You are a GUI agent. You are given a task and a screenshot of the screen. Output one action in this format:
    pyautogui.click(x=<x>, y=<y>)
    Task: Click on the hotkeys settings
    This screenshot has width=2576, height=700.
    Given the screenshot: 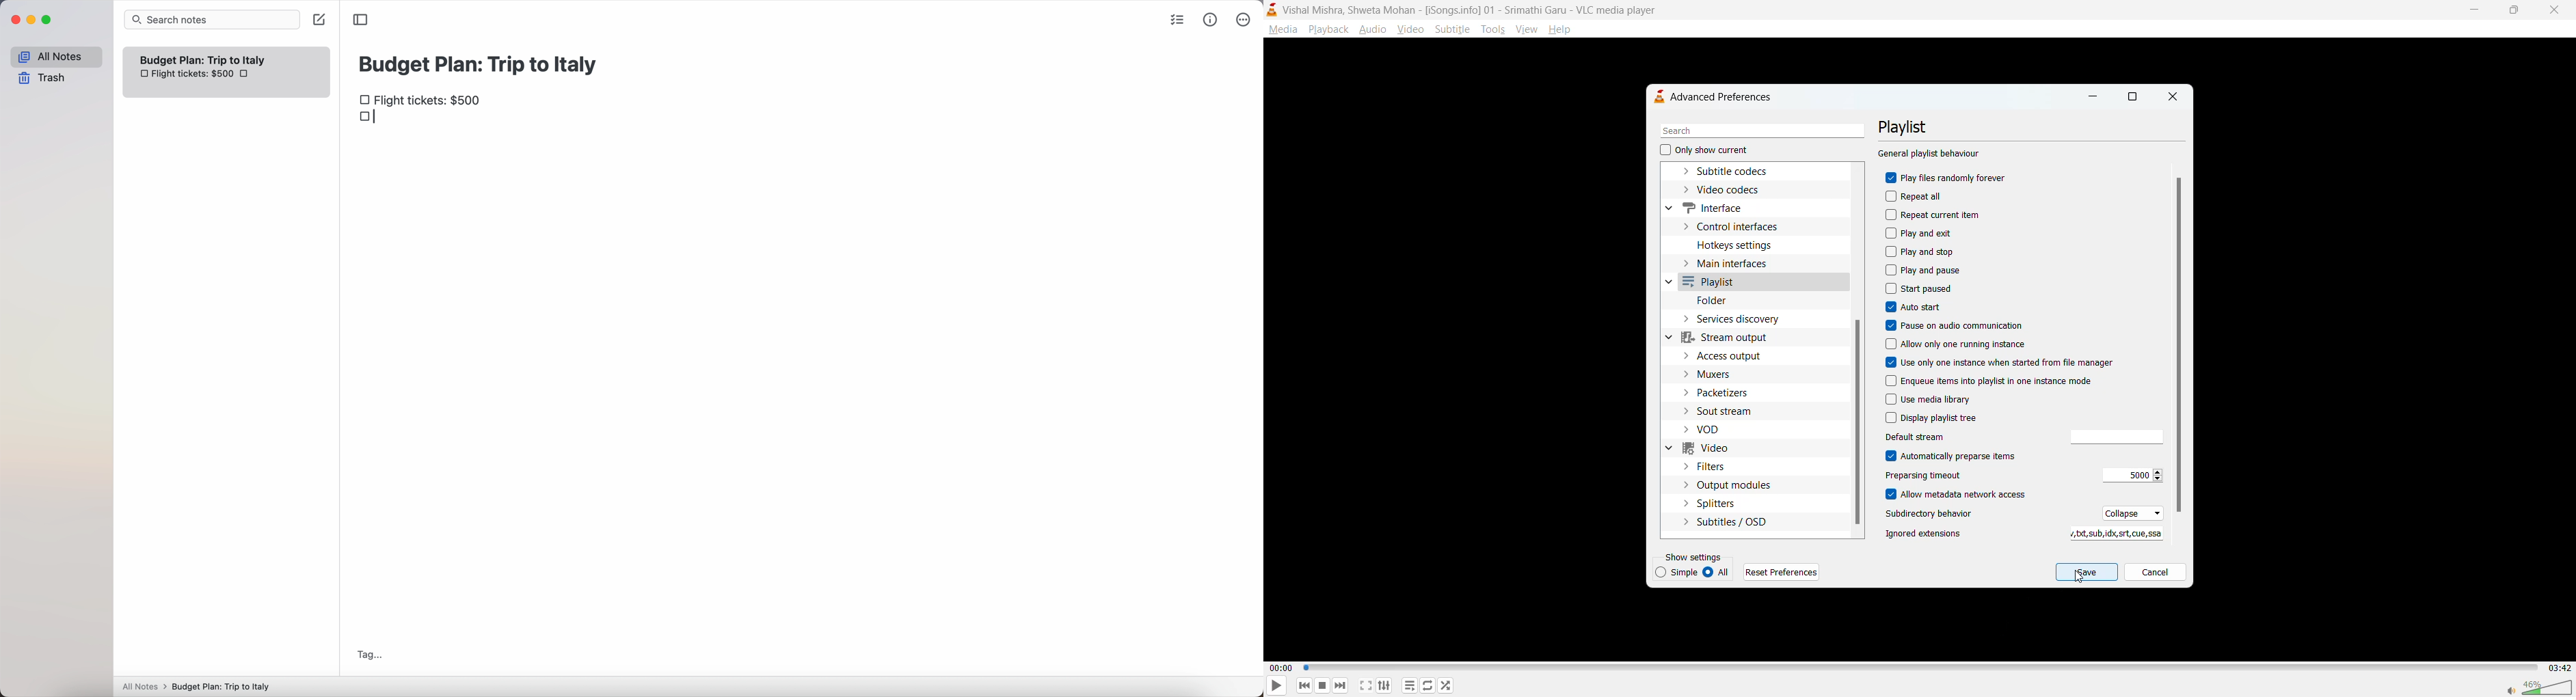 What is the action you would take?
    pyautogui.click(x=1739, y=244)
    